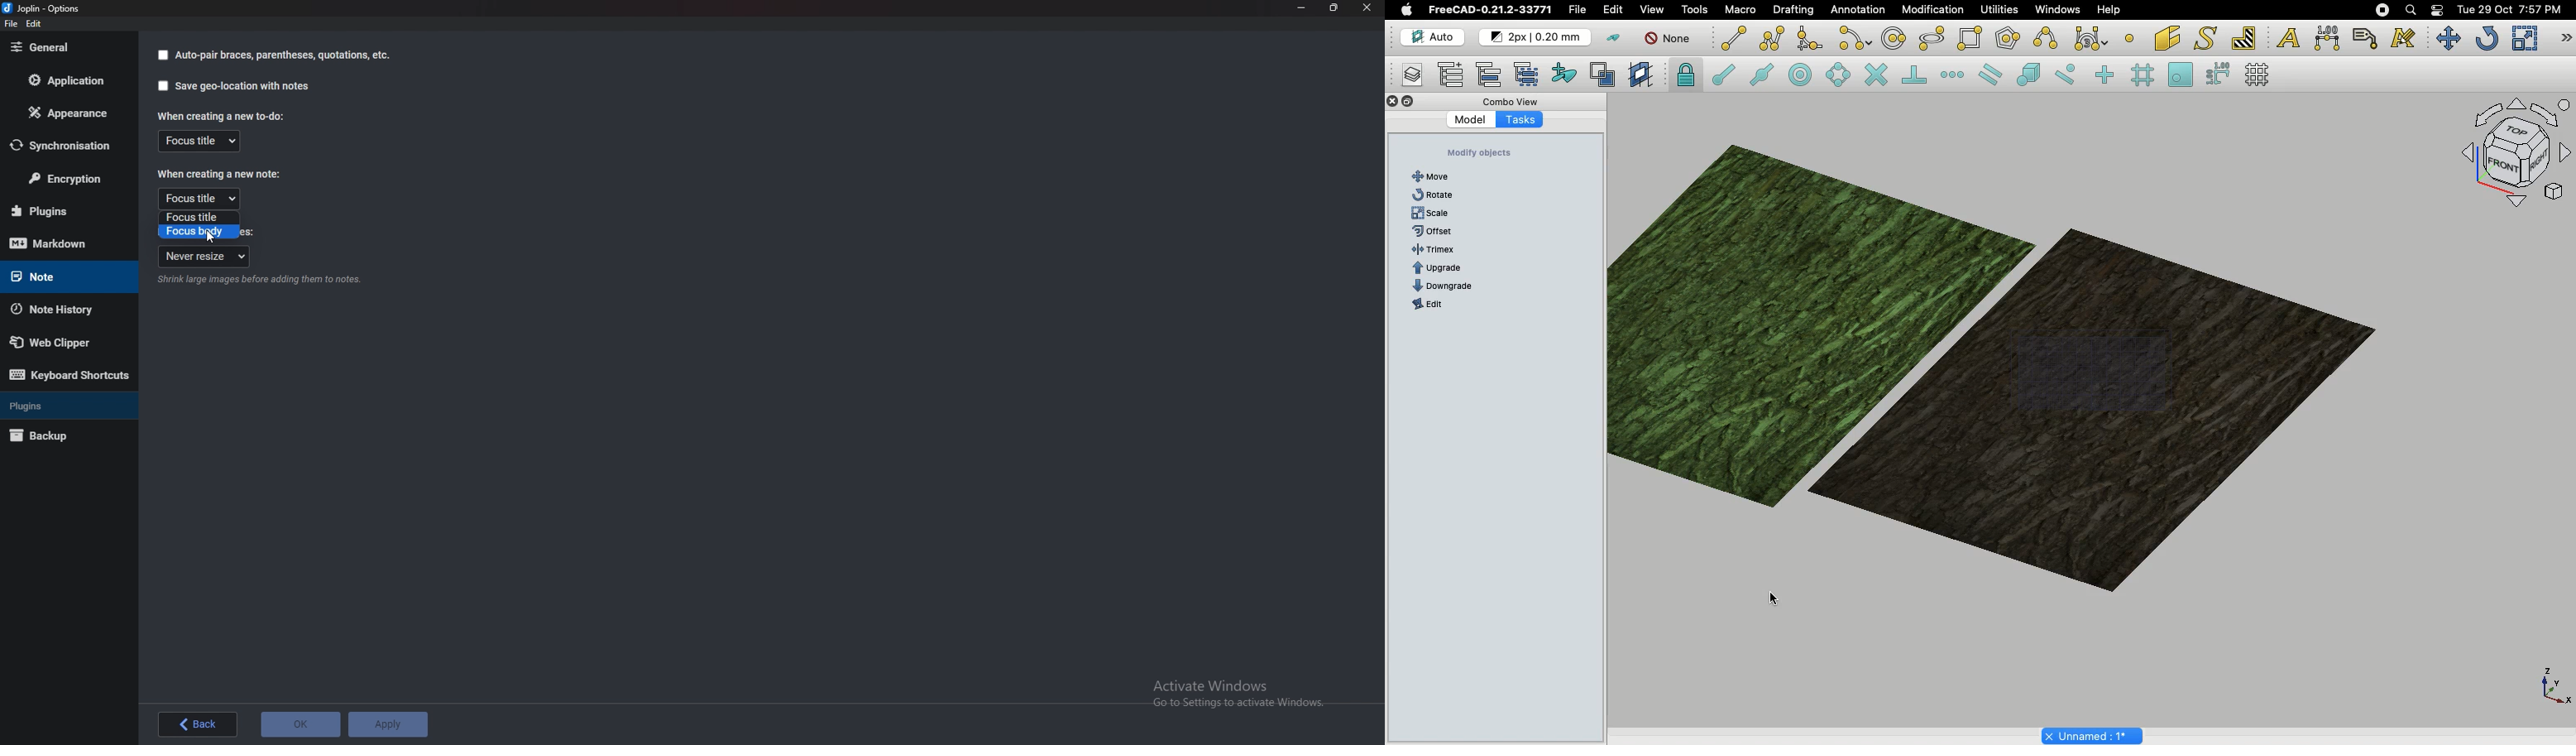 This screenshot has width=2576, height=756. What do you see at coordinates (67, 405) in the screenshot?
I see `Plugins` at bounding box center [67, 405].